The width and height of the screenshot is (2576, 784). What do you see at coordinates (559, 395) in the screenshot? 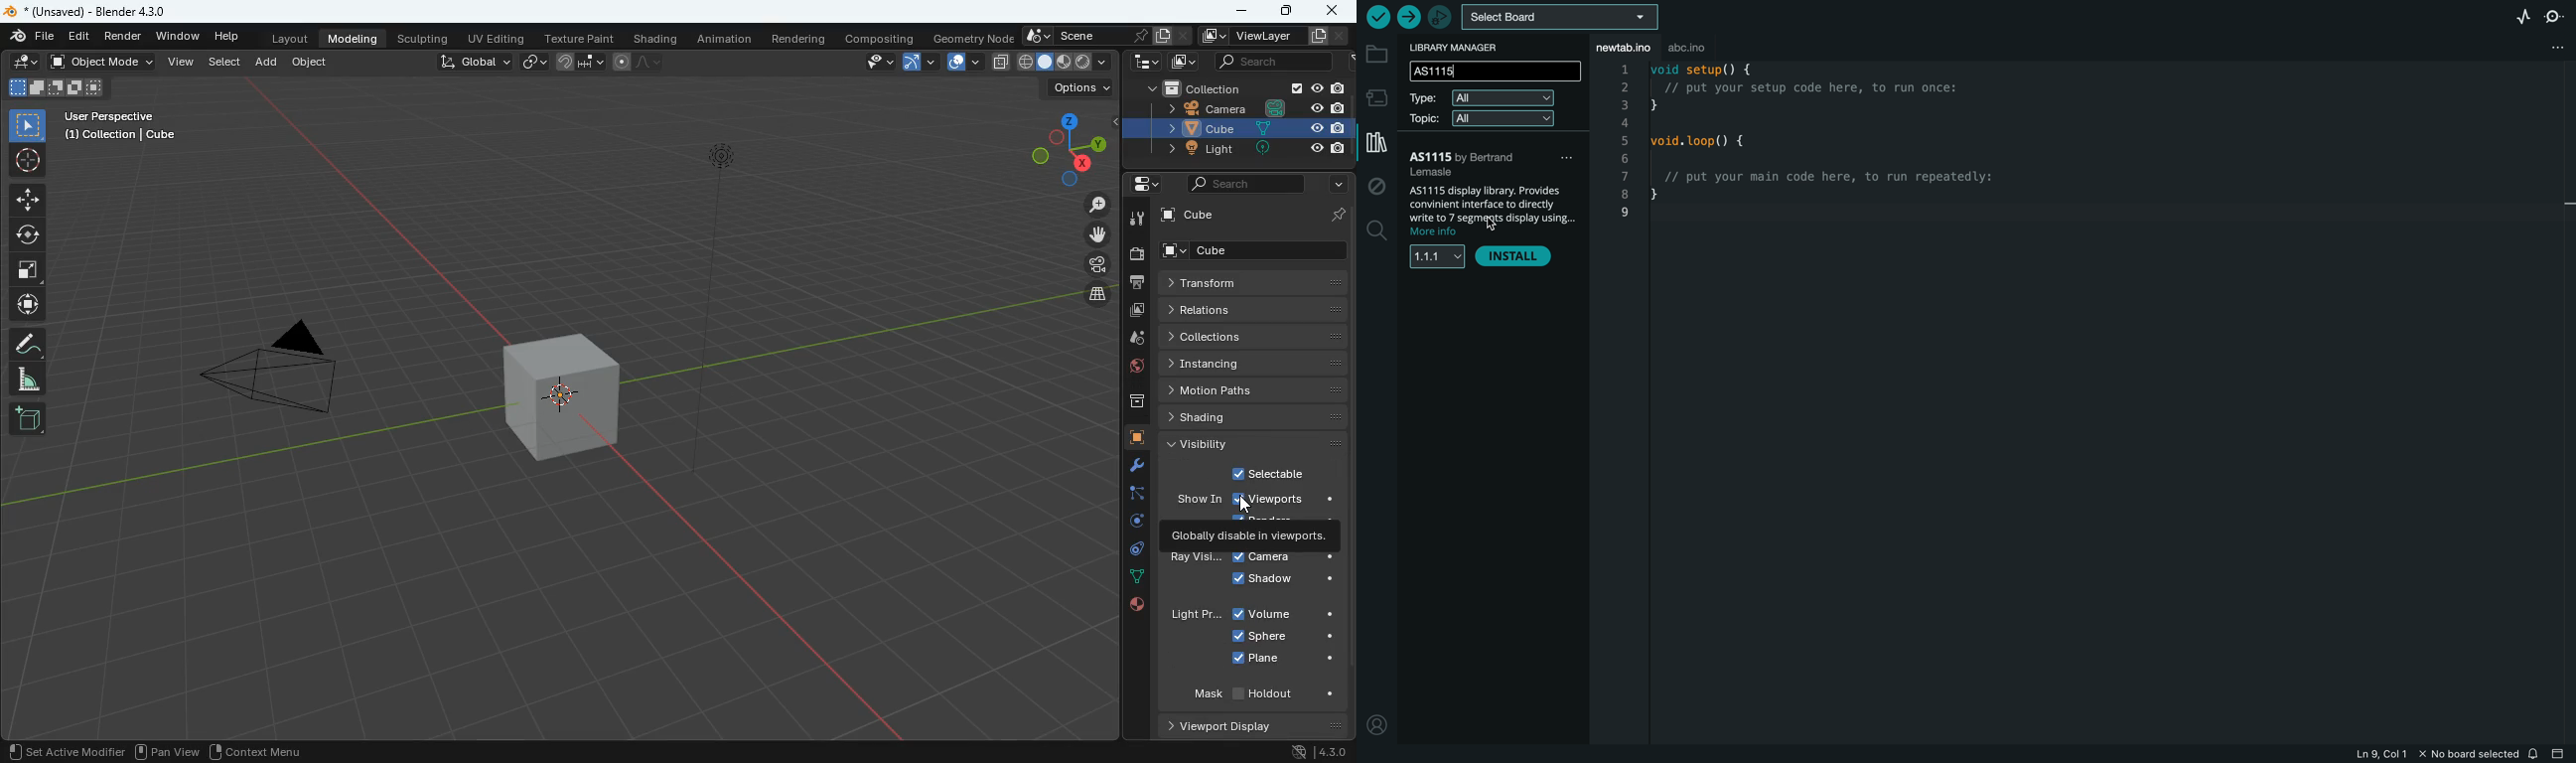
I see `cube` at bounding box center [559, 395].